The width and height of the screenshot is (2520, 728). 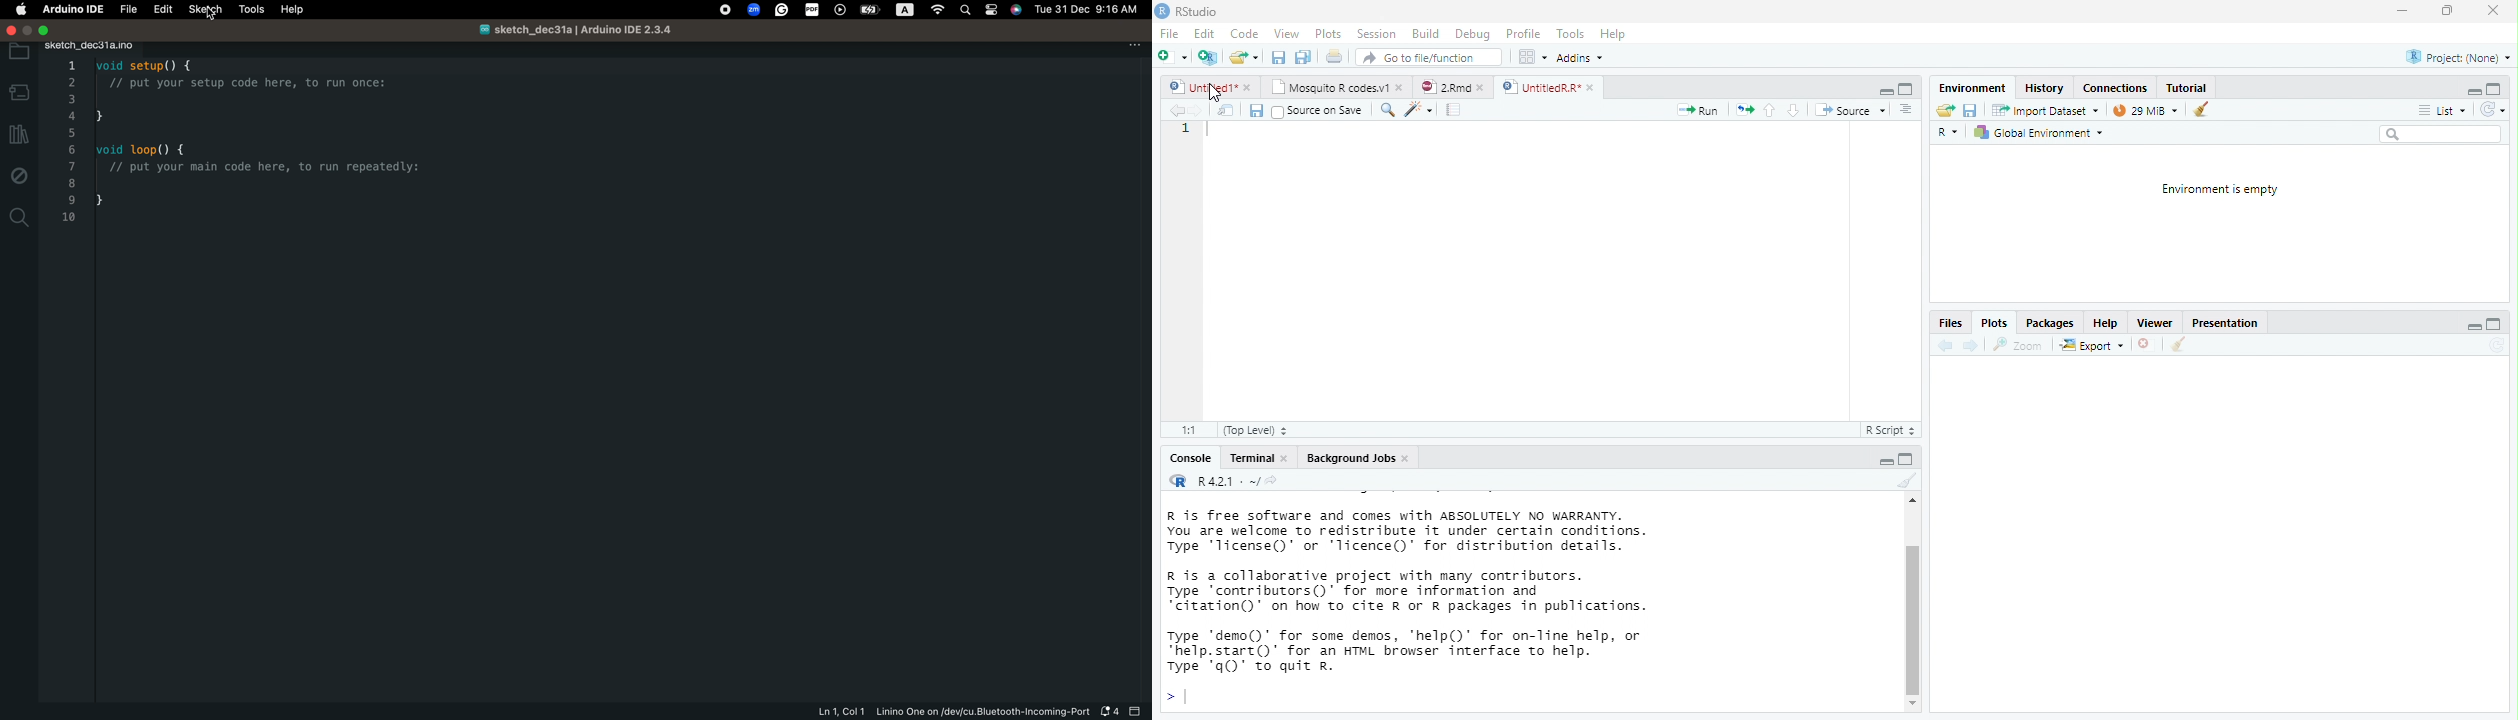 What do you see at coordinates (2187, 87) in the screenshot?
I see `Tutorial` at bounding box center [2187, 87].